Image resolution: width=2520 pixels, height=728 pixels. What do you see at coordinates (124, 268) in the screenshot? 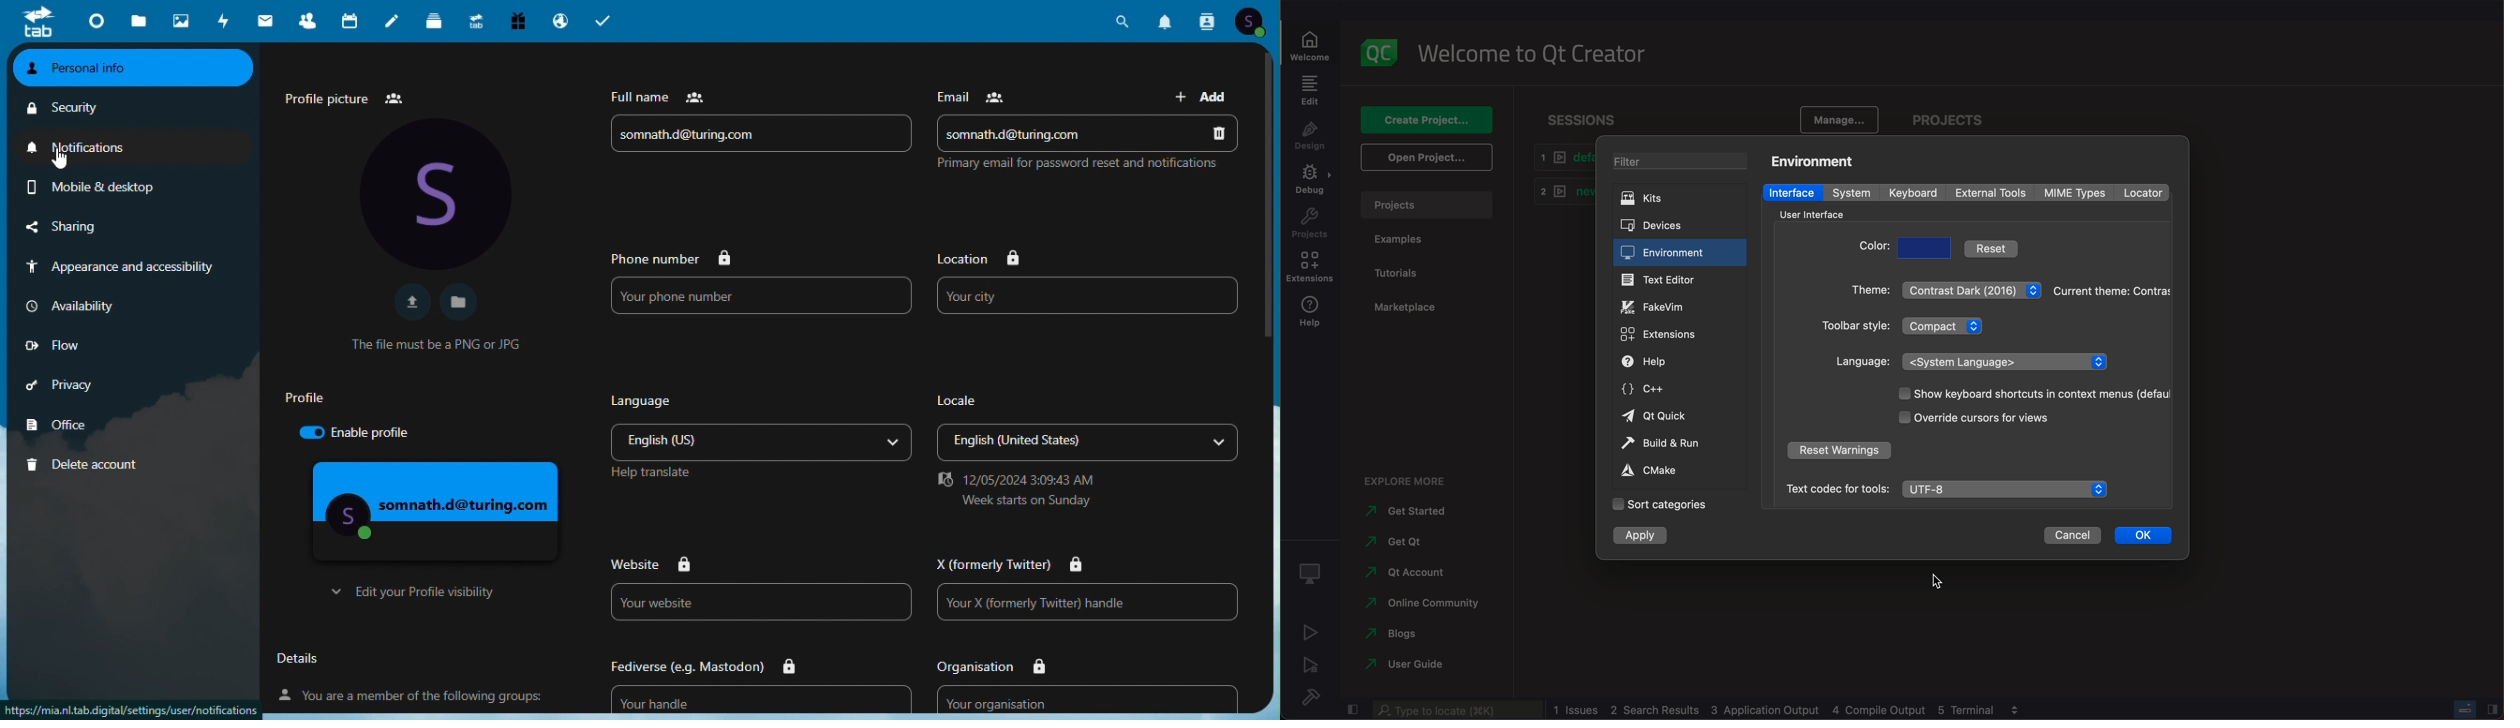
I see `Appearance and accessibility` at bounding box center [124, 268].